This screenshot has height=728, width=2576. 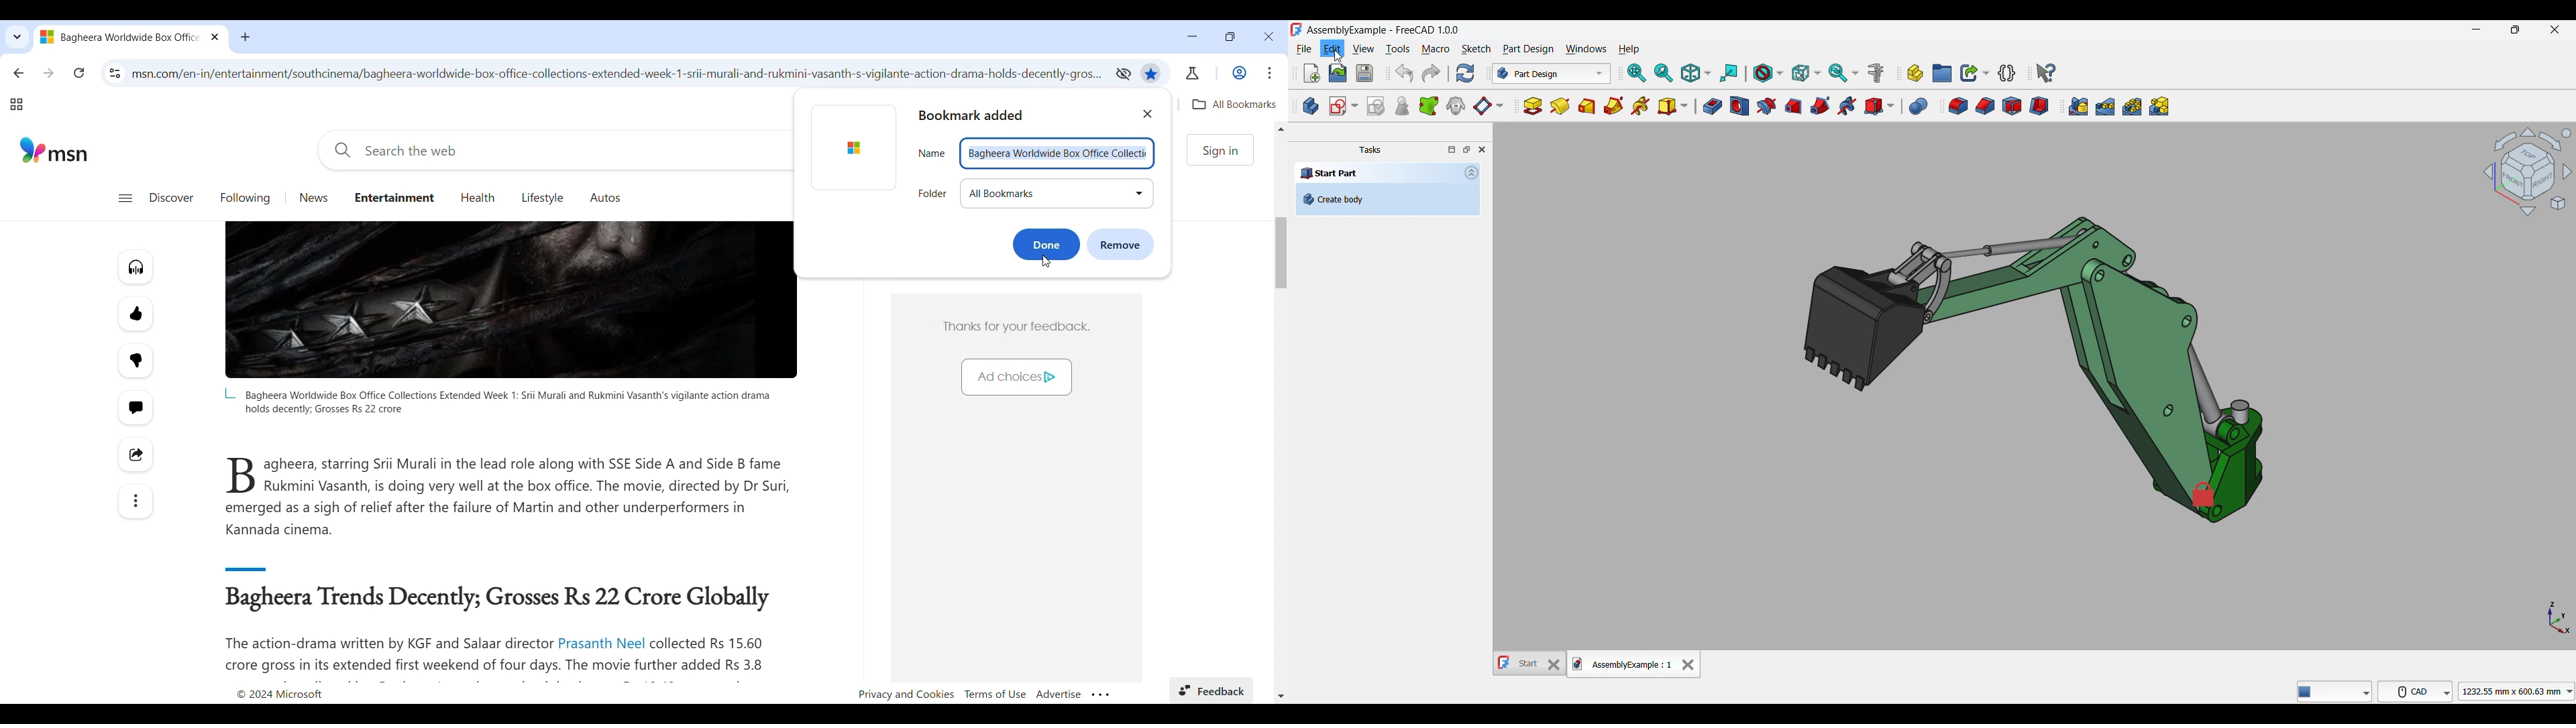 I want to click on Windows menu, so click(x=1586, y=50).